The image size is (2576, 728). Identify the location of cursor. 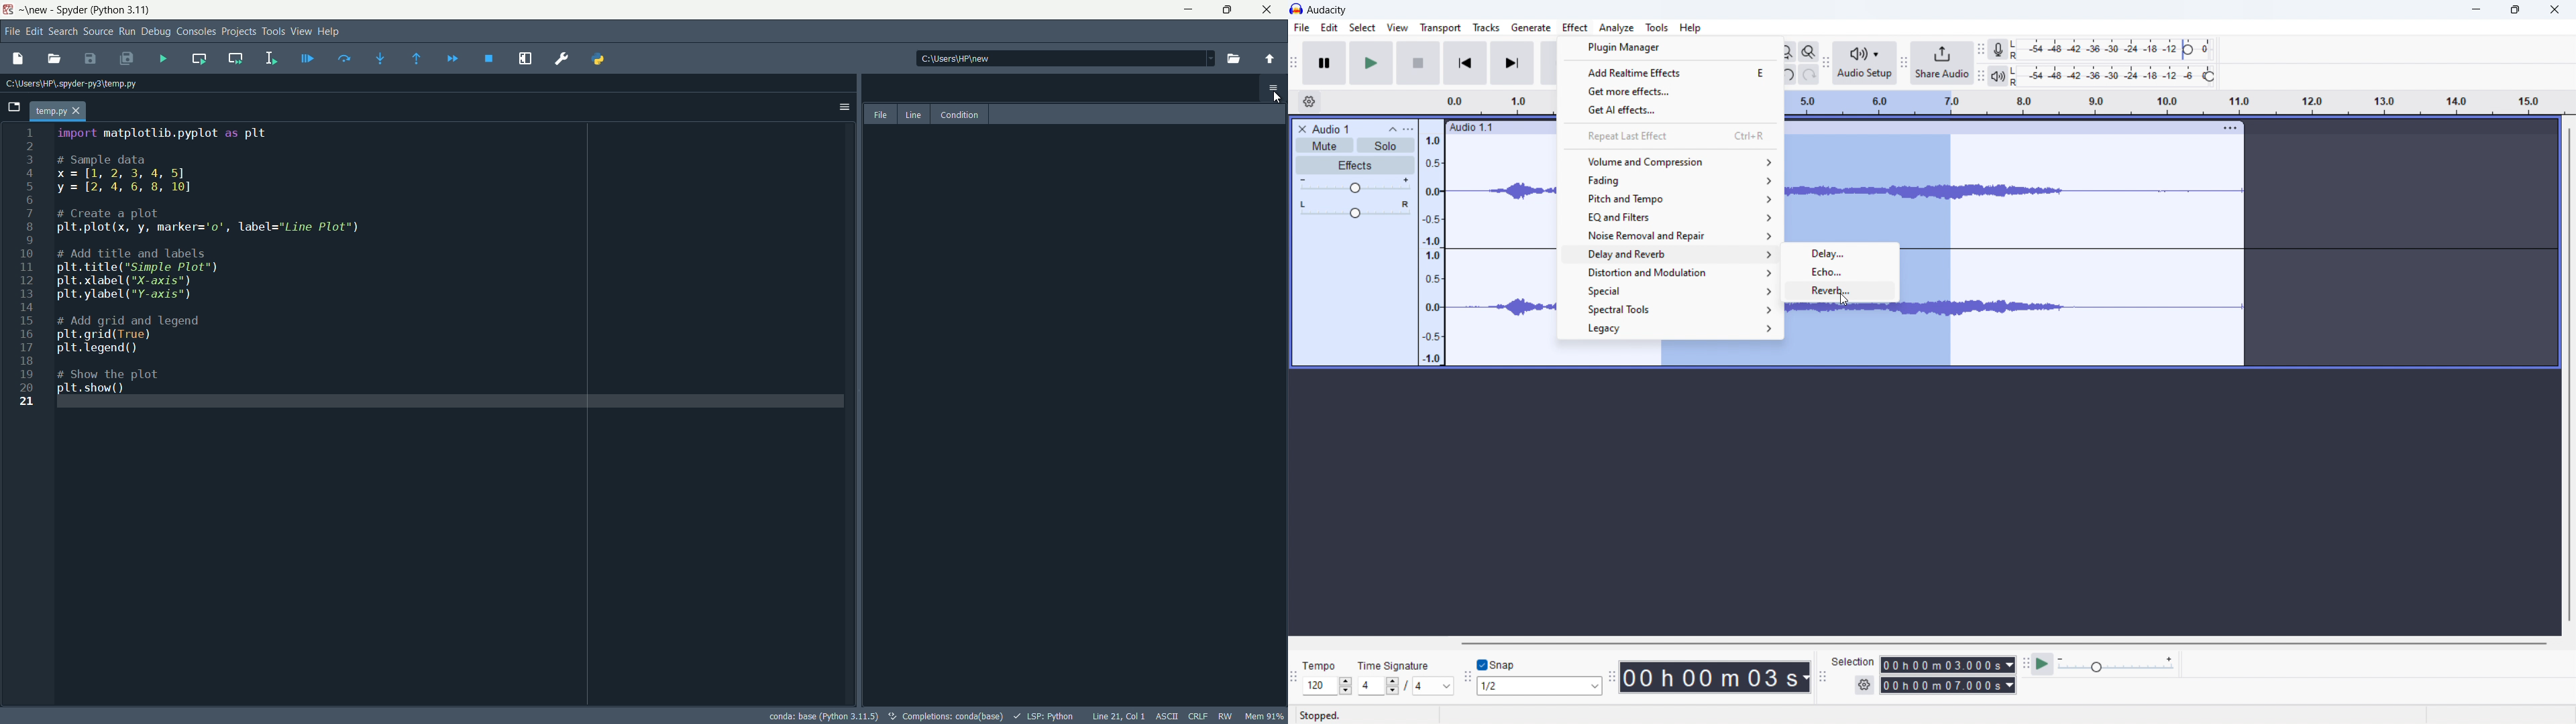
(1277, 99).